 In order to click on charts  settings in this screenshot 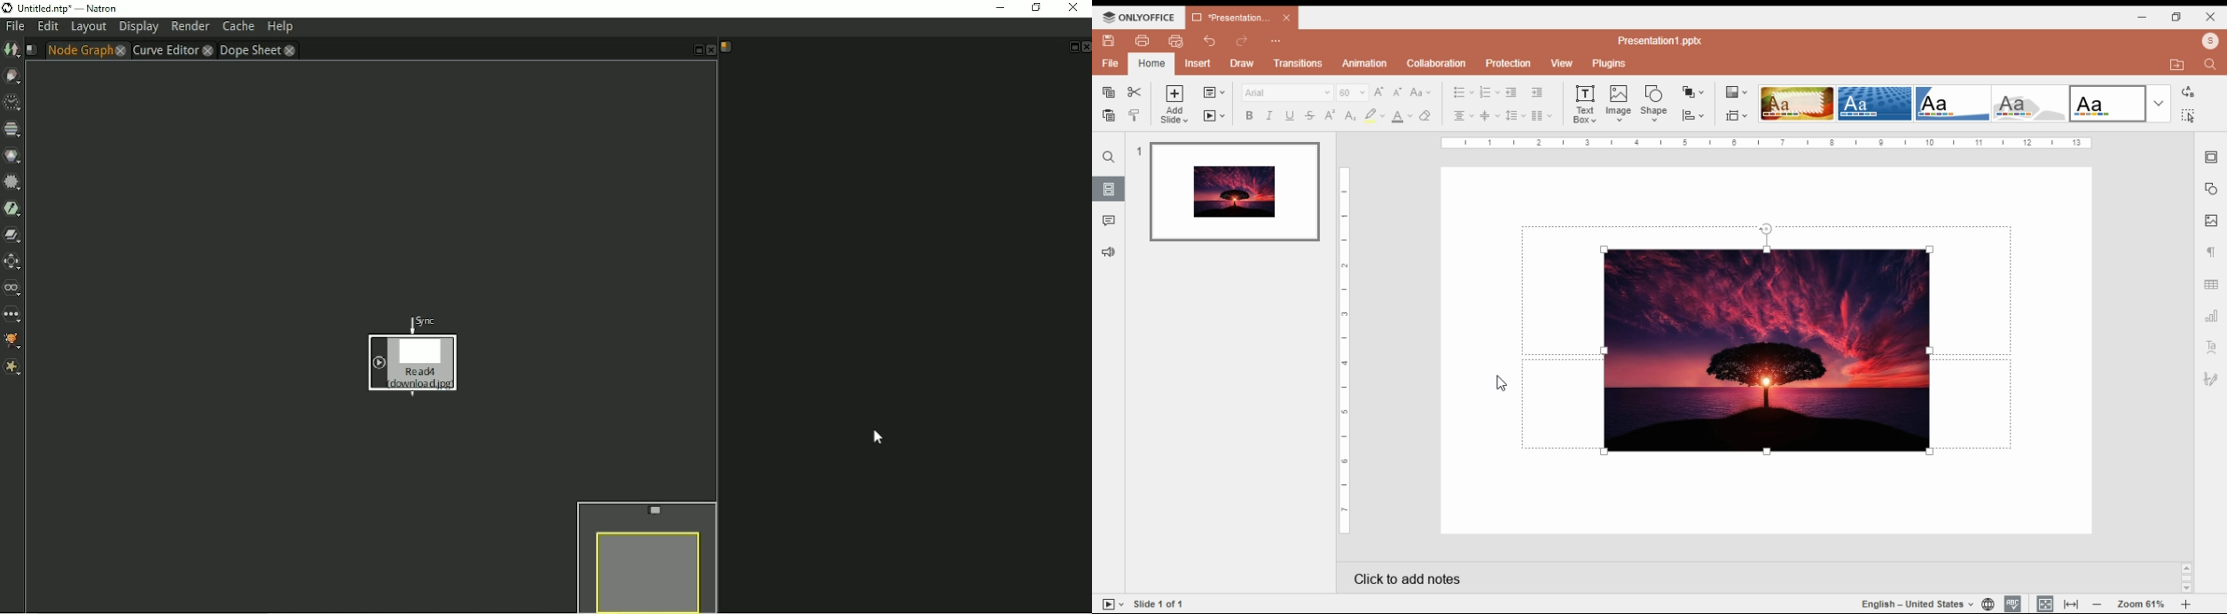, I will do `click(2213, 314)`.